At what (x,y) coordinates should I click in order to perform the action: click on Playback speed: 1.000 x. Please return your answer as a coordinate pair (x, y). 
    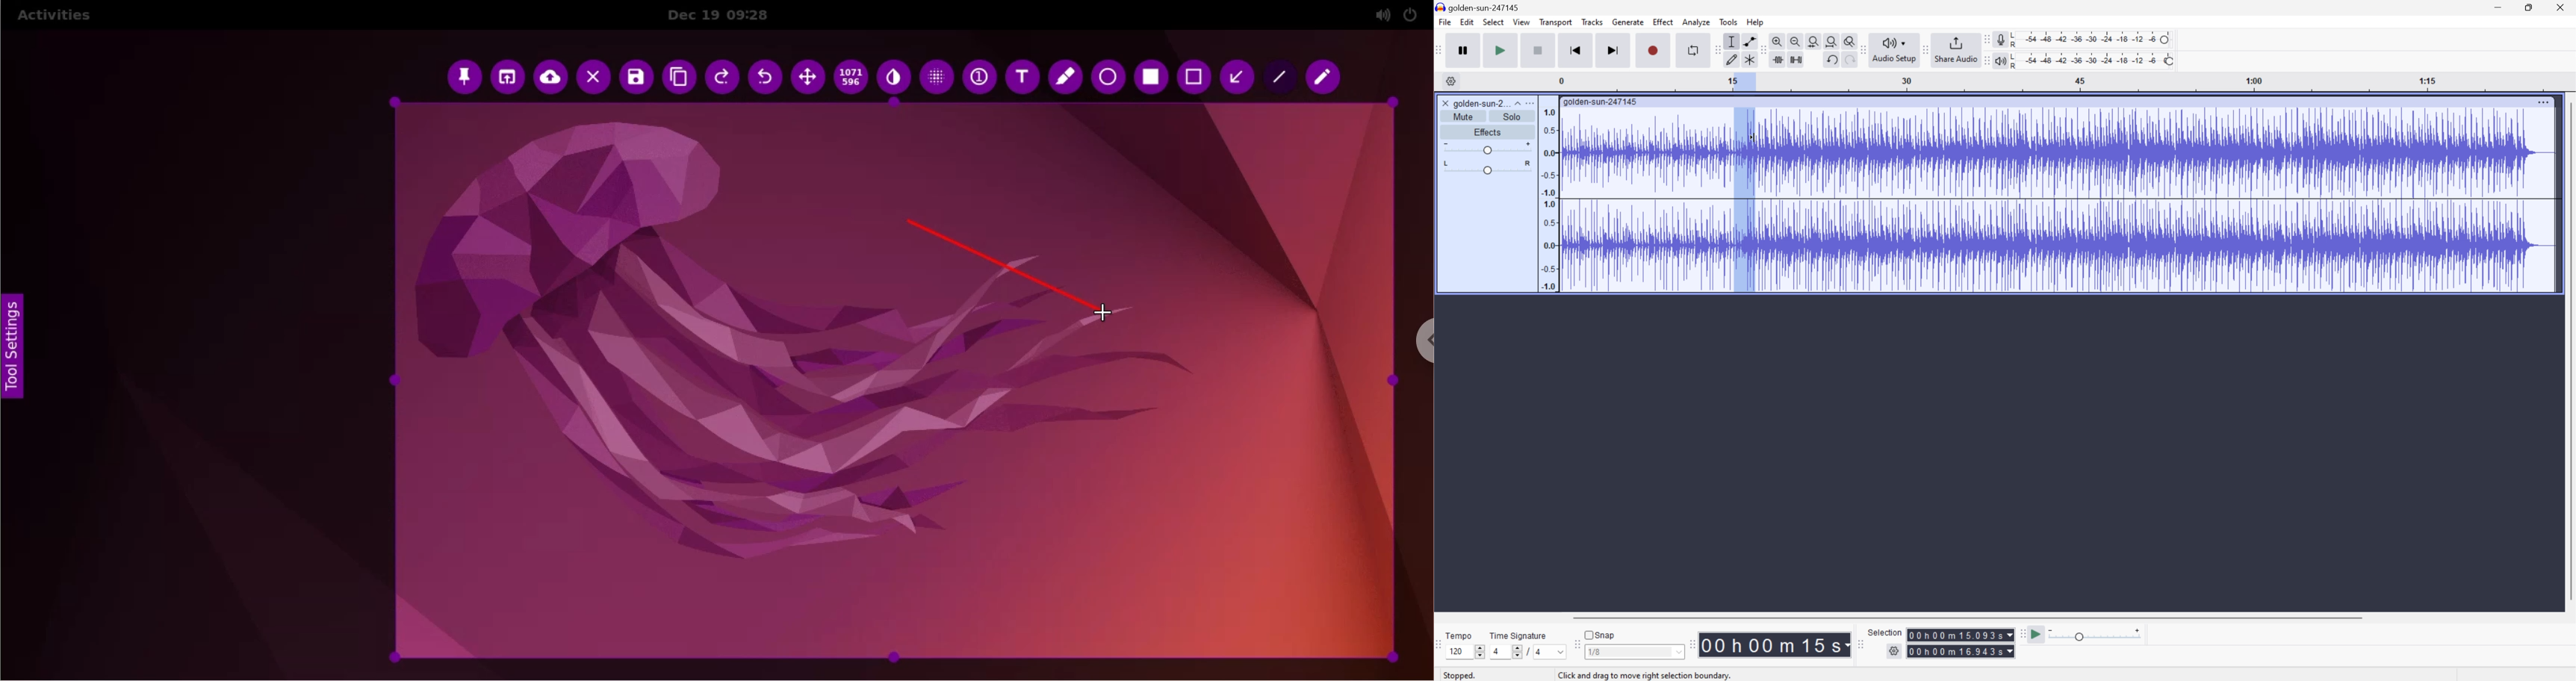
    Looking at the image, I should click on (2097, 635).